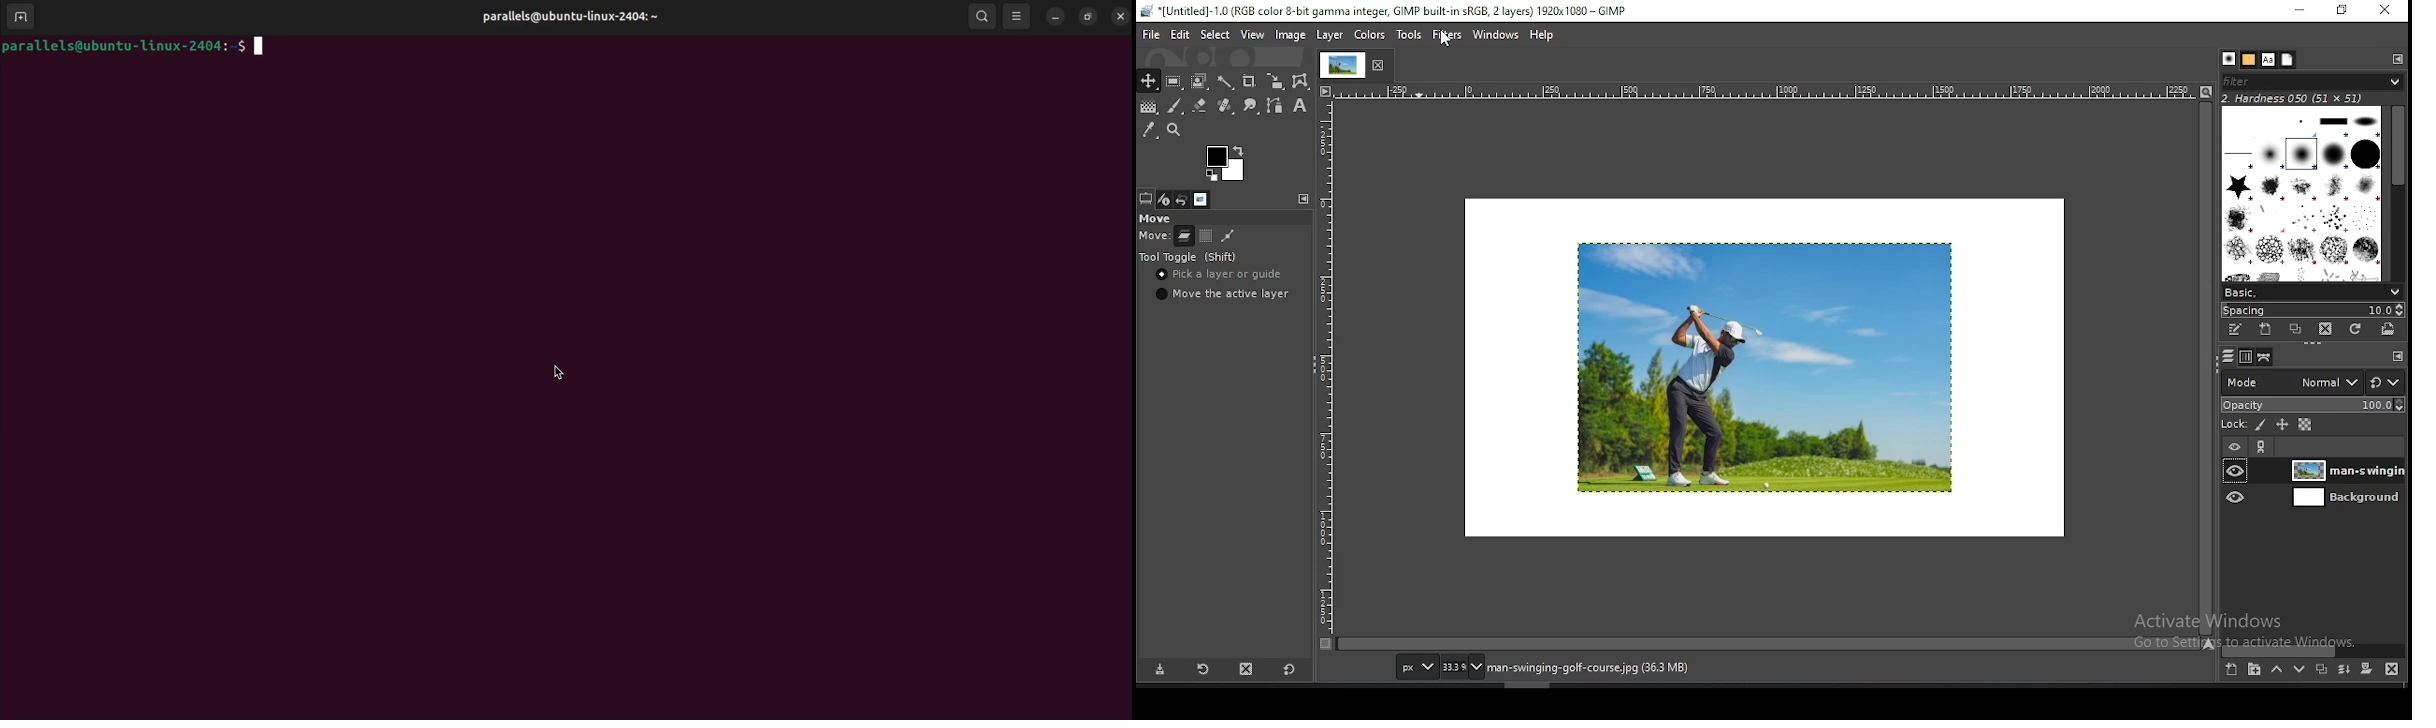  I want to click on tab, so click(1343, 66).